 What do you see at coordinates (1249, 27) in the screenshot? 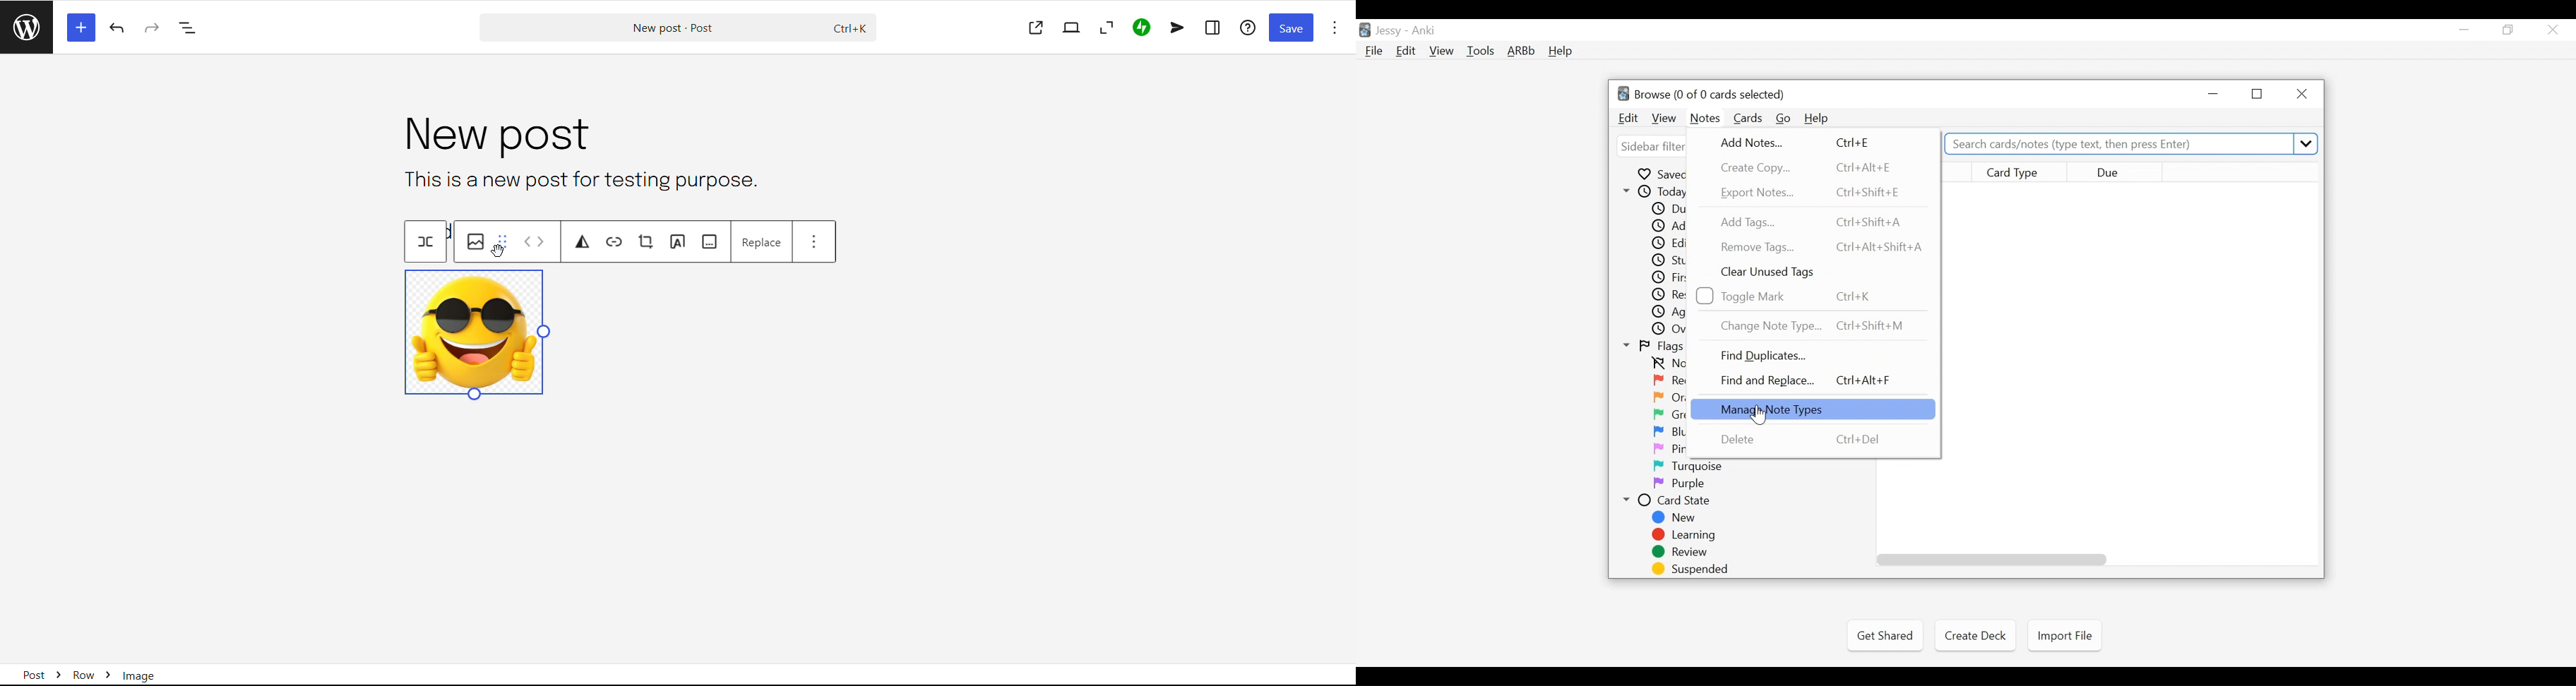
I see `help` at bounding box center [1249, 27].